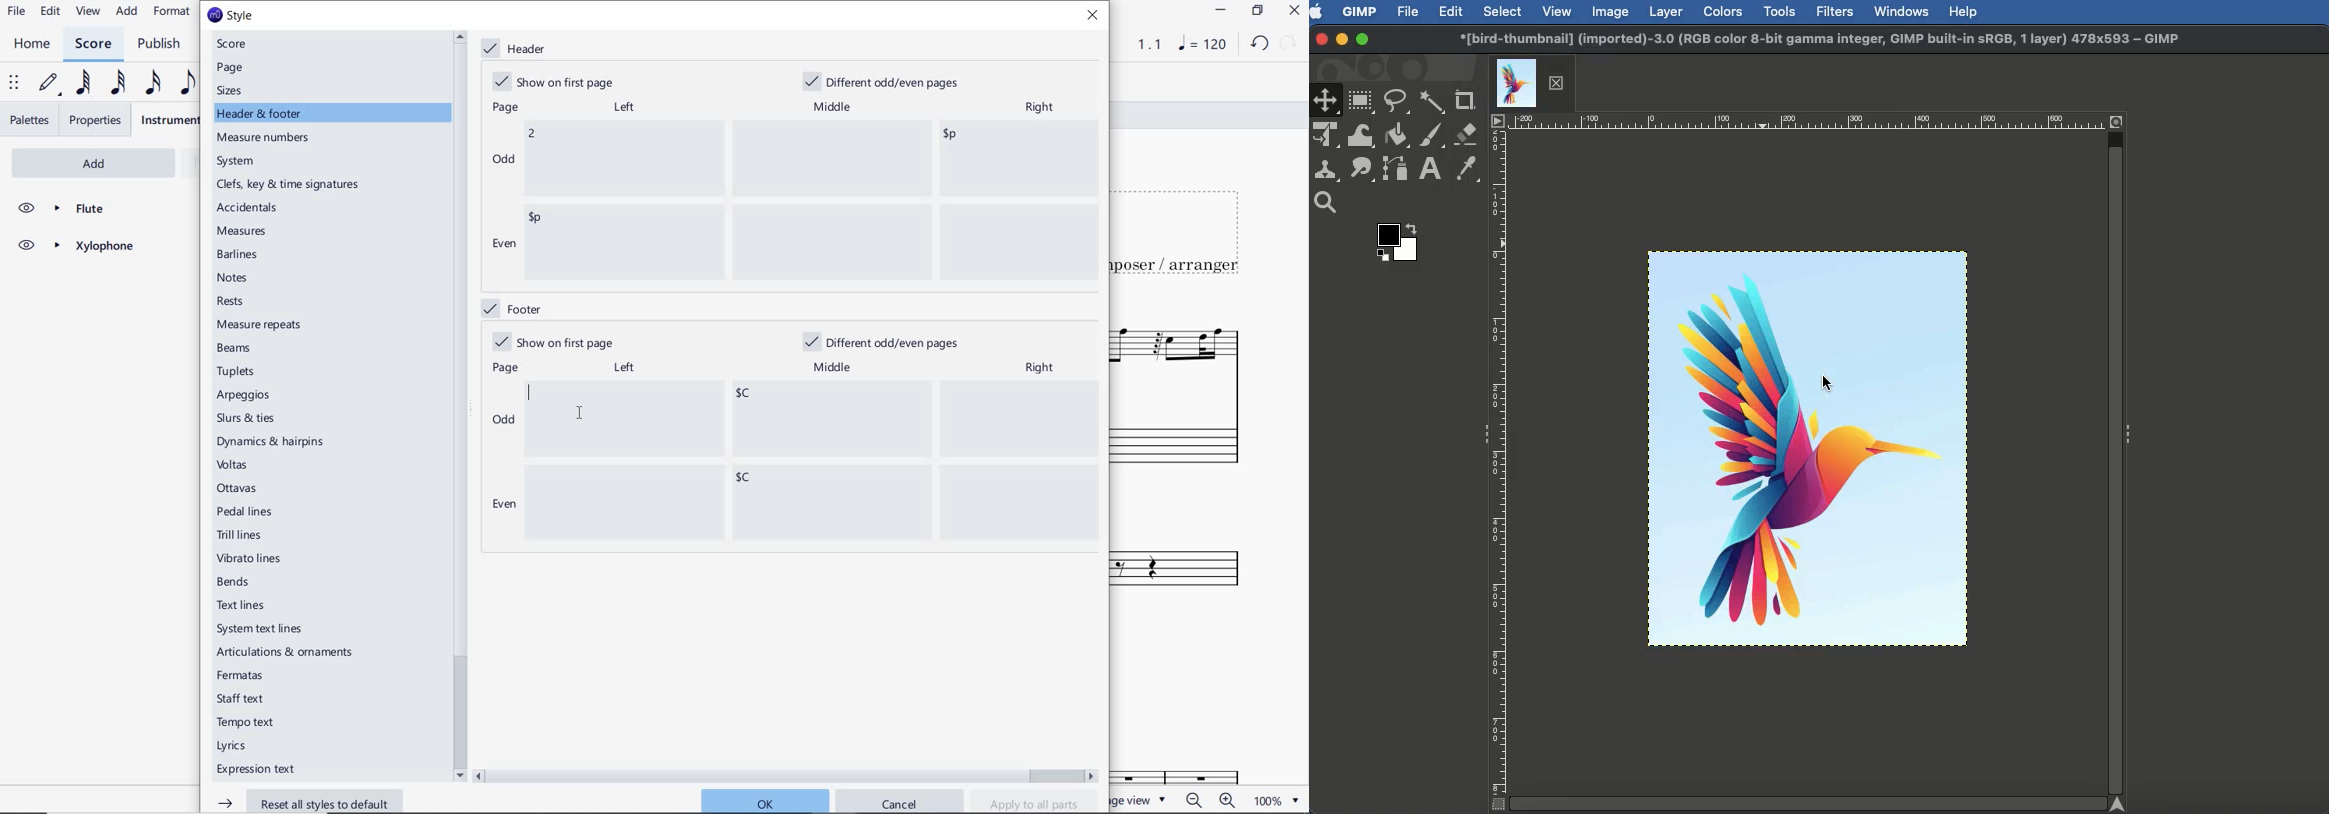 This screenshot has width=2352, height=840. I want to click on tempo text, so click(247, 724).